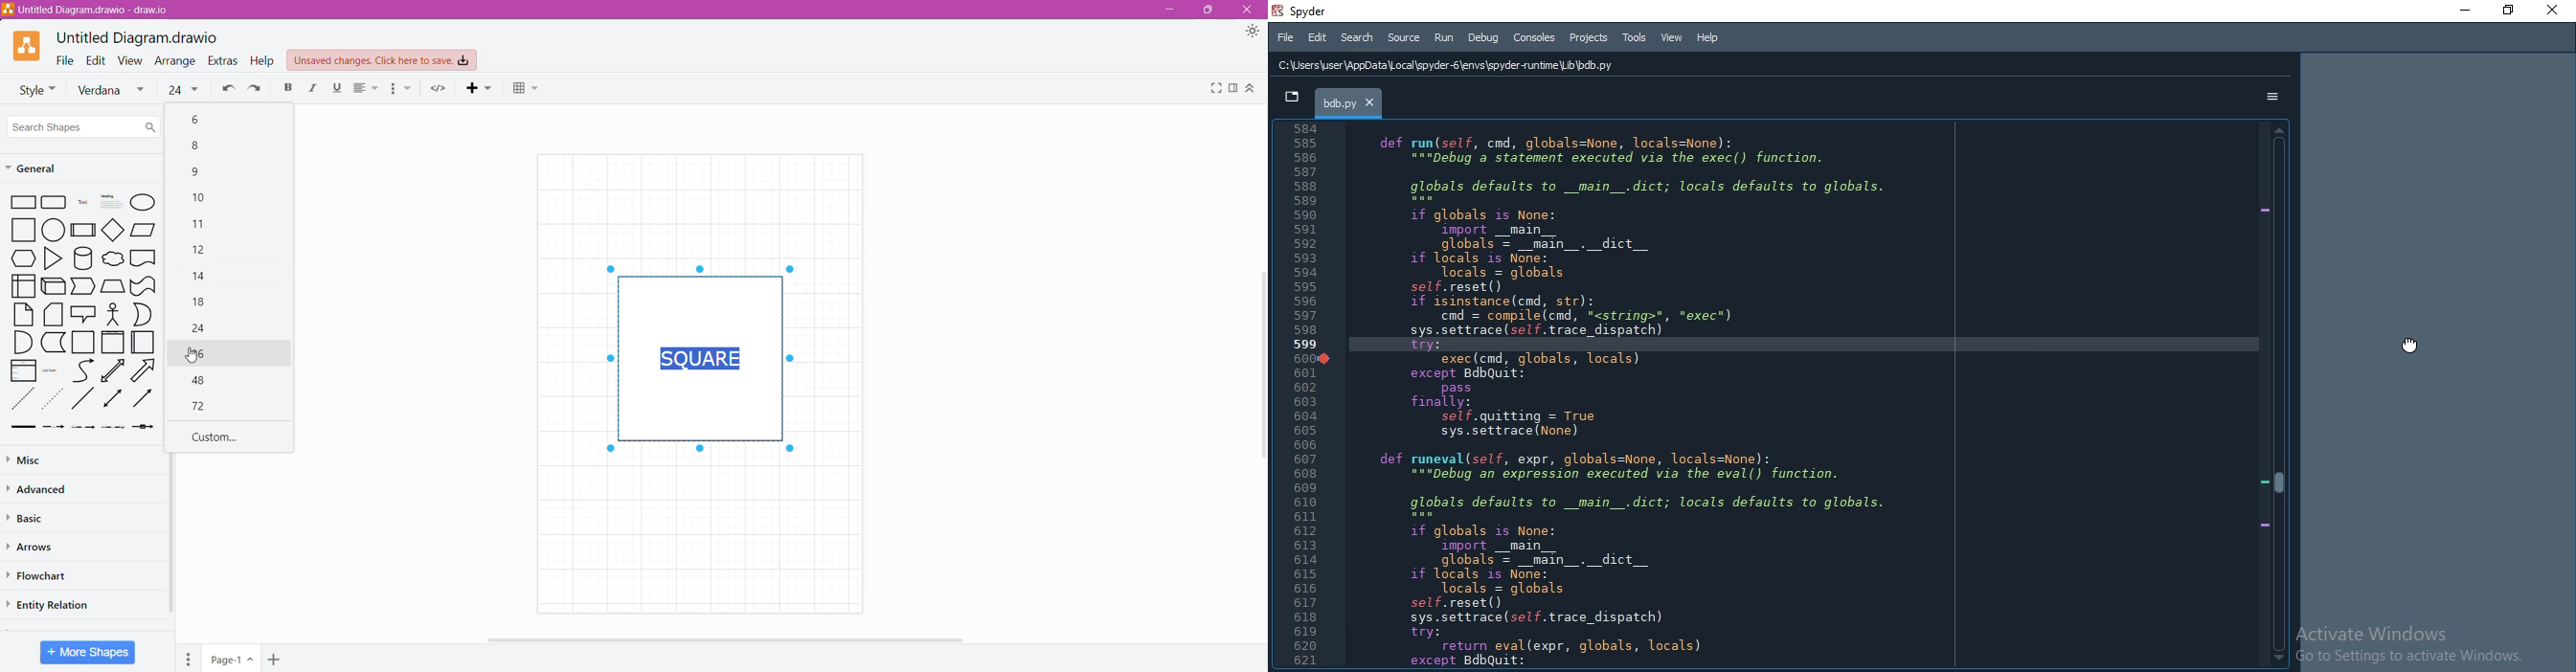 The image size is (2576, 672). Describe the element at coordinates (145, 371) in the screenshot. I see `Right Diagonal Arrow ` at that location.